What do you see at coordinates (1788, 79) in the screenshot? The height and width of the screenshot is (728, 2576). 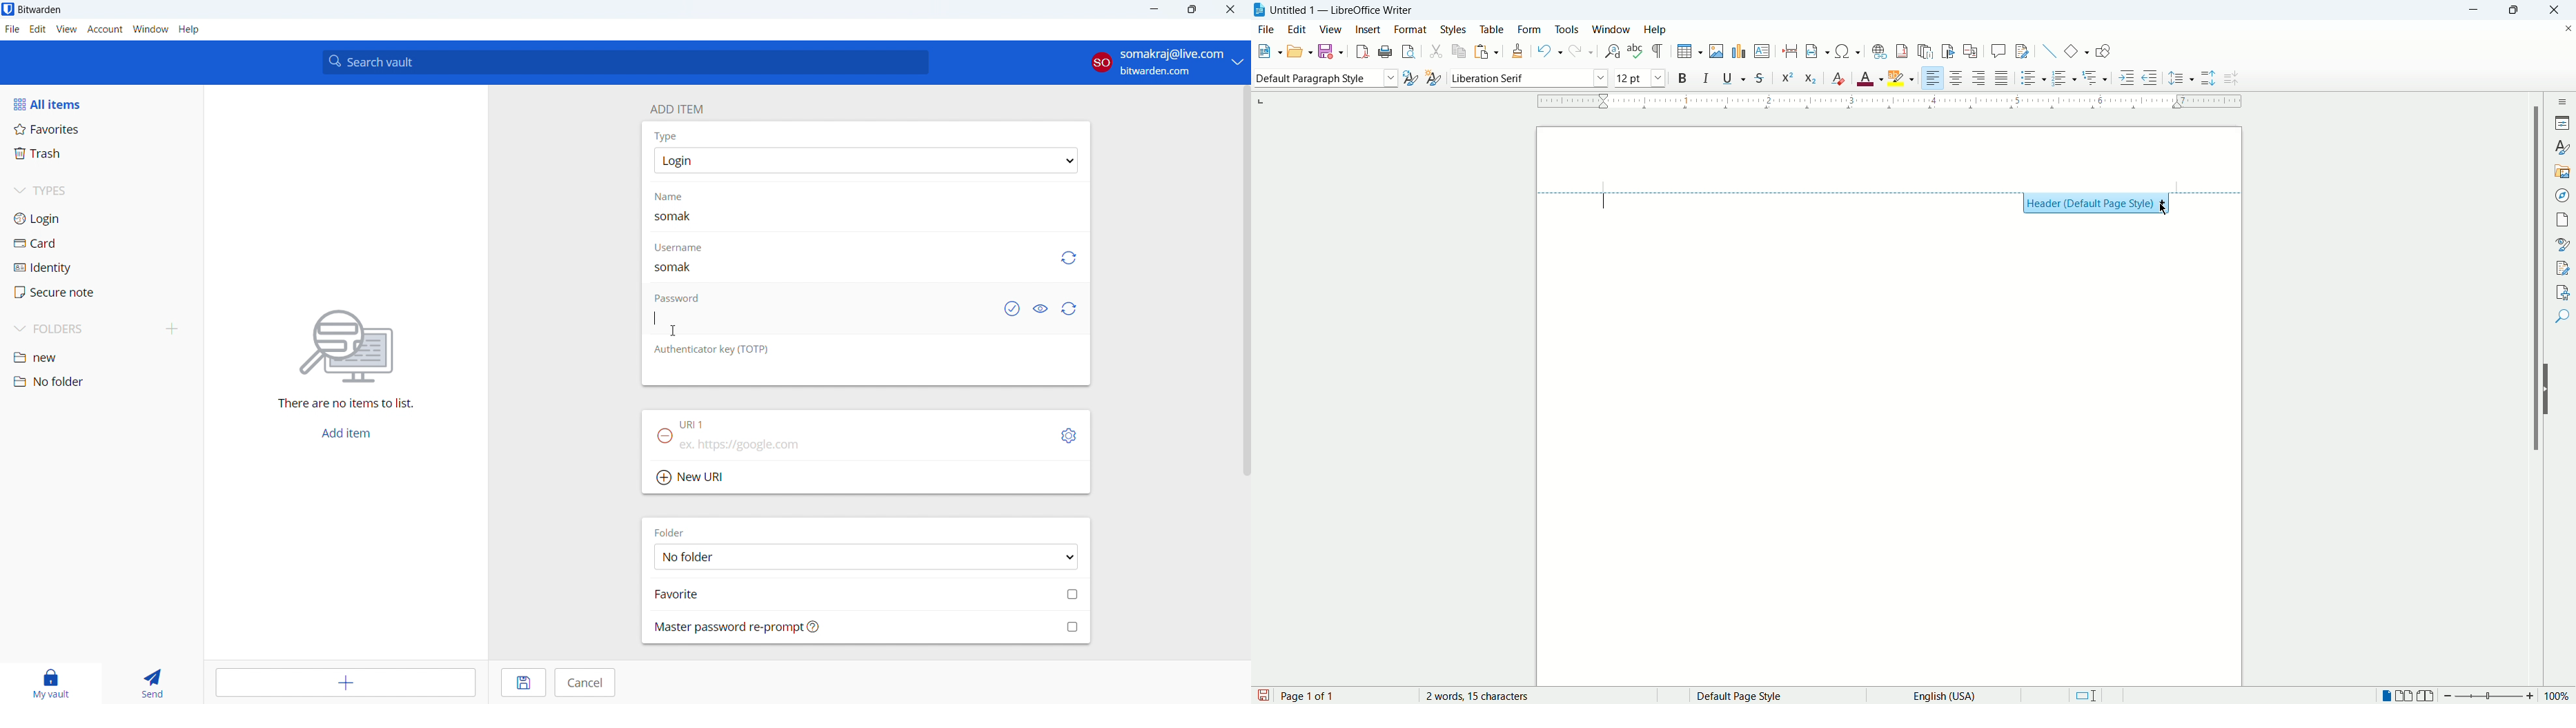 I see `superscript` at bounding box center [1788, 79].